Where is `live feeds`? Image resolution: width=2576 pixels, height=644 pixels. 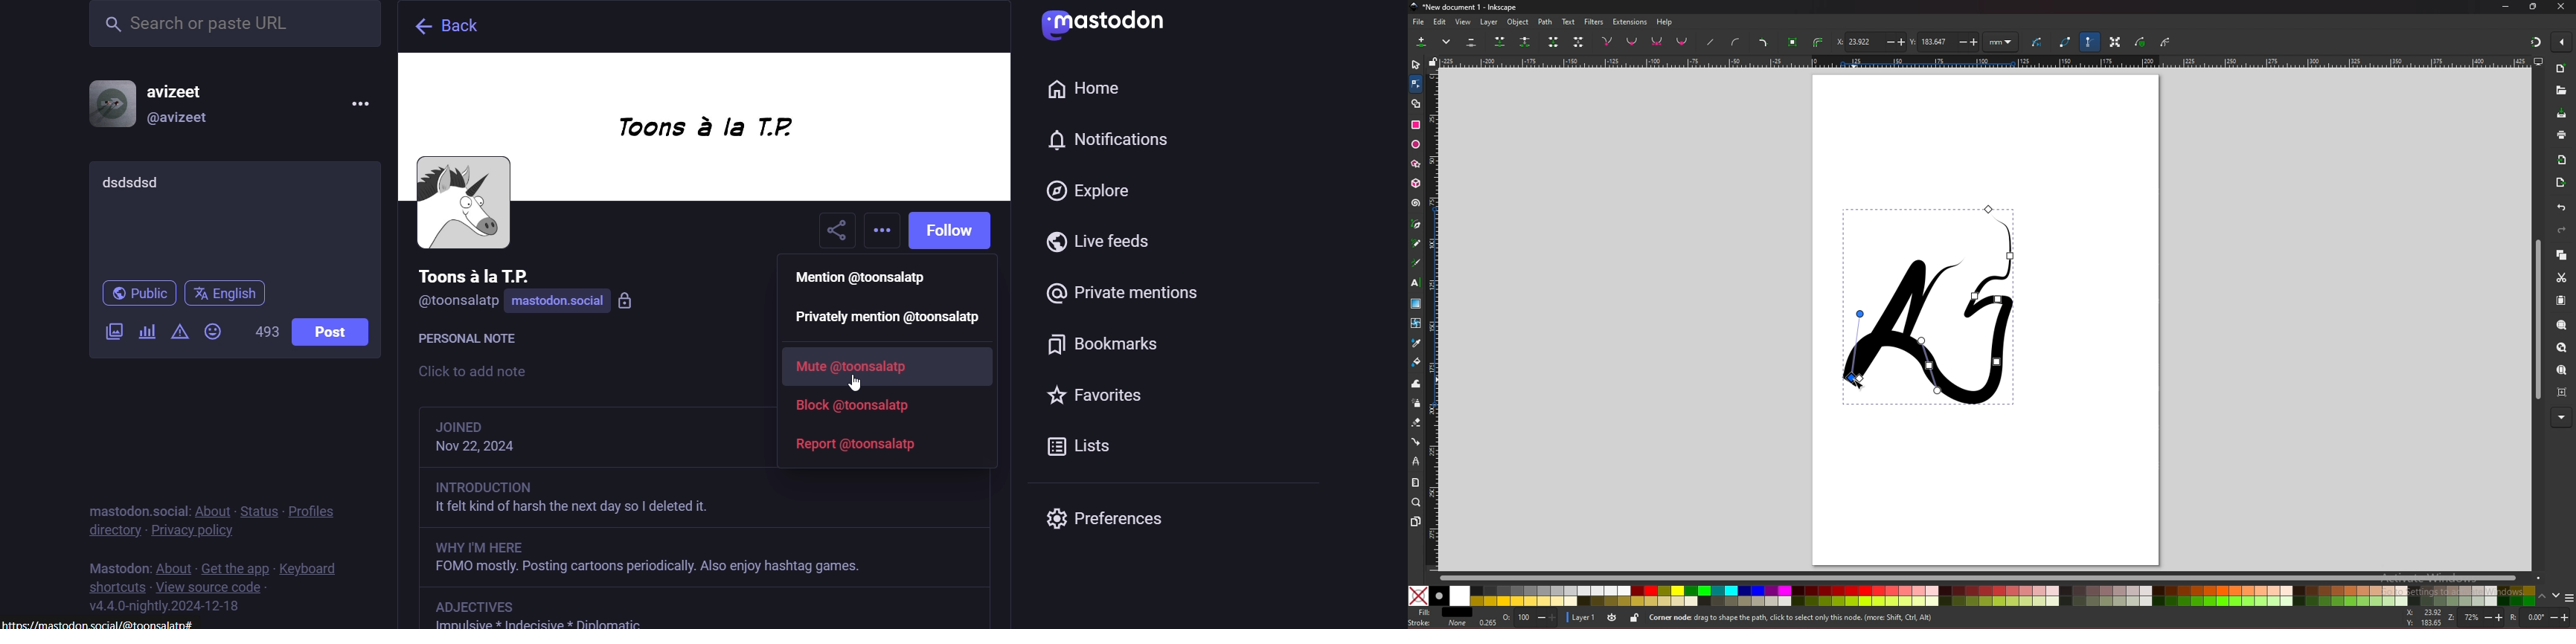 live feeds is located at coordinates (1106, 248).